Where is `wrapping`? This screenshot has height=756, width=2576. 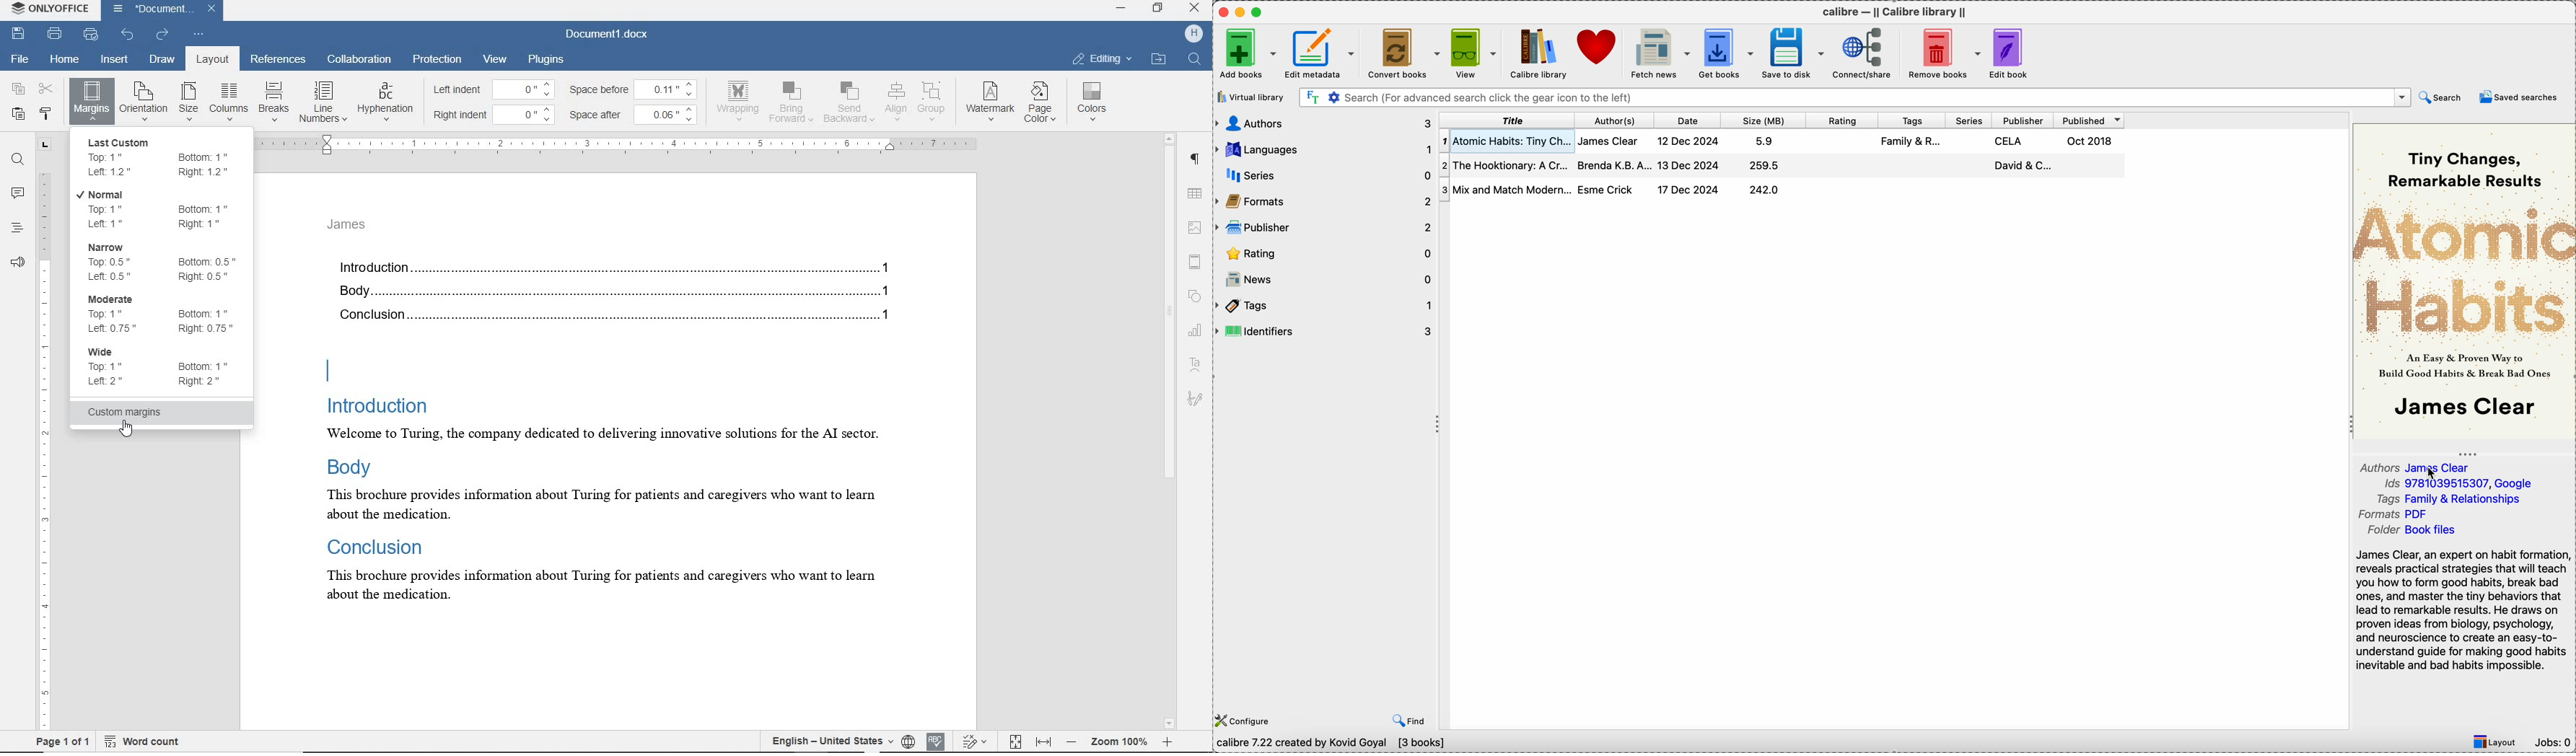 wrapping is located at coordinates (740, 100).